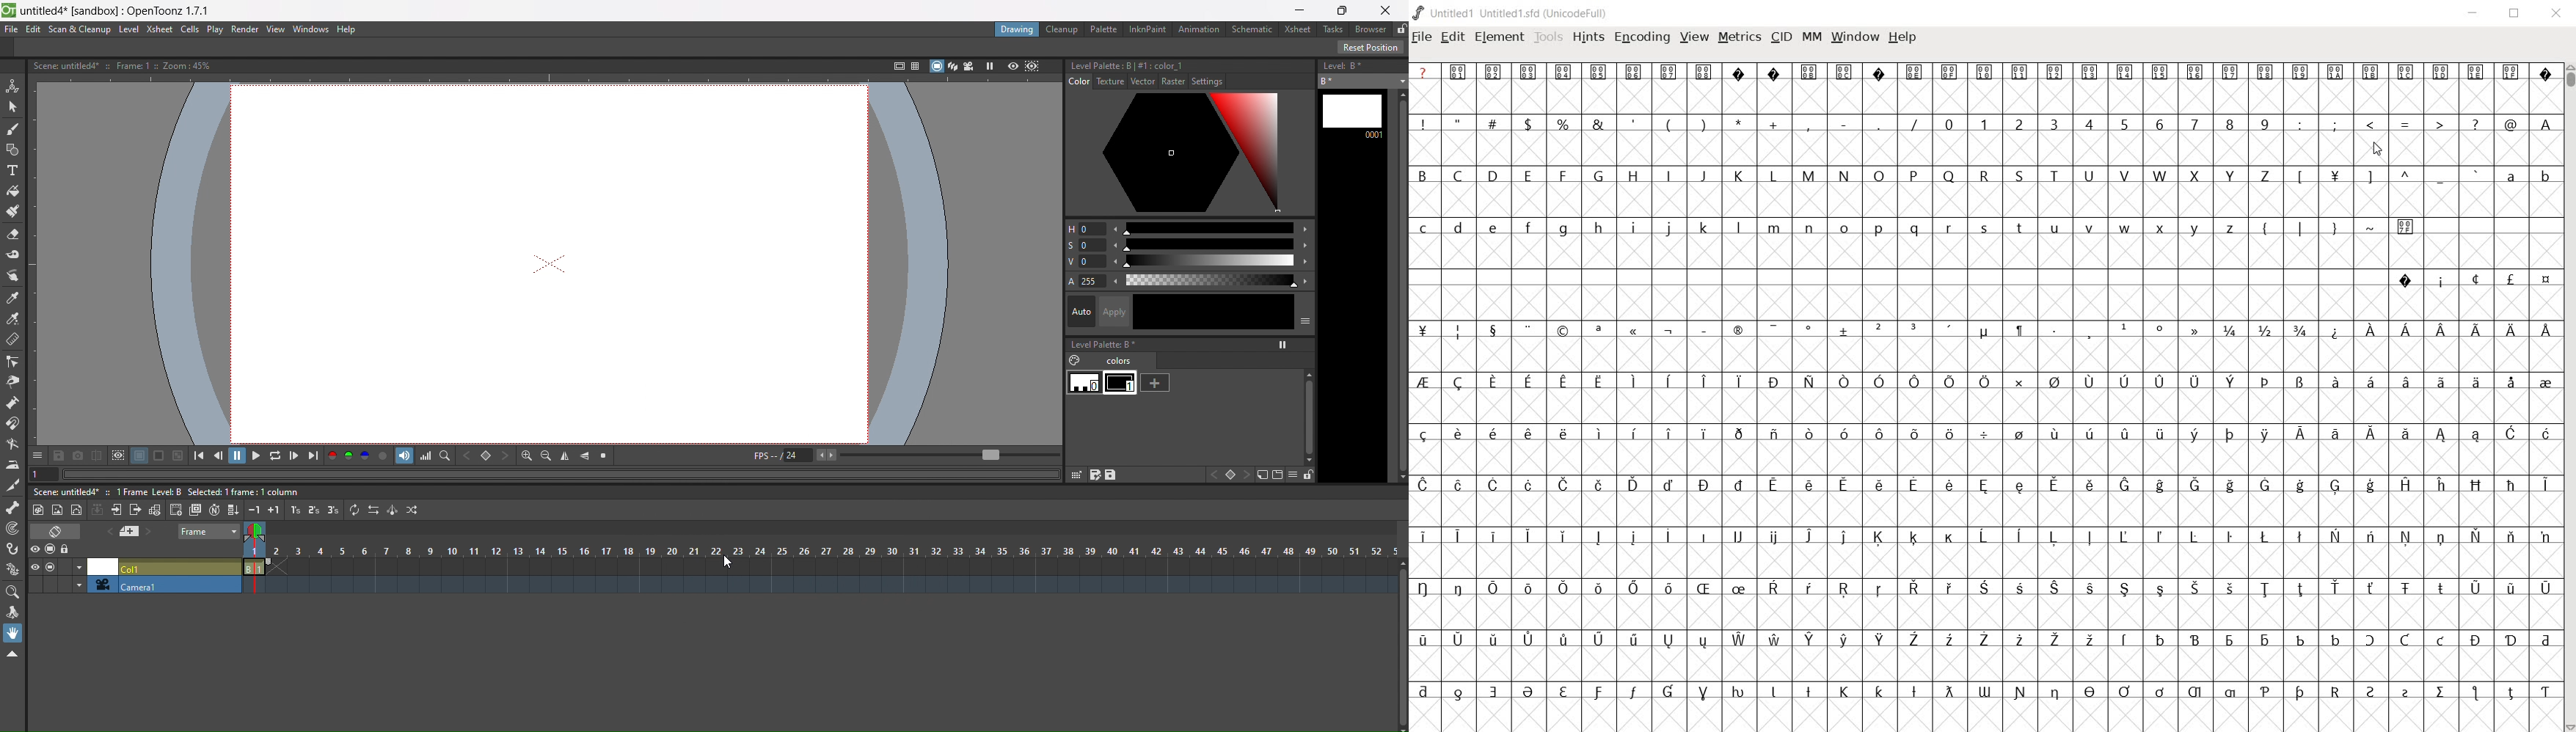  What do you see at coordinates (58, 511) in the screenshot?
I see `new raster level` at bounding box center [58, 511].